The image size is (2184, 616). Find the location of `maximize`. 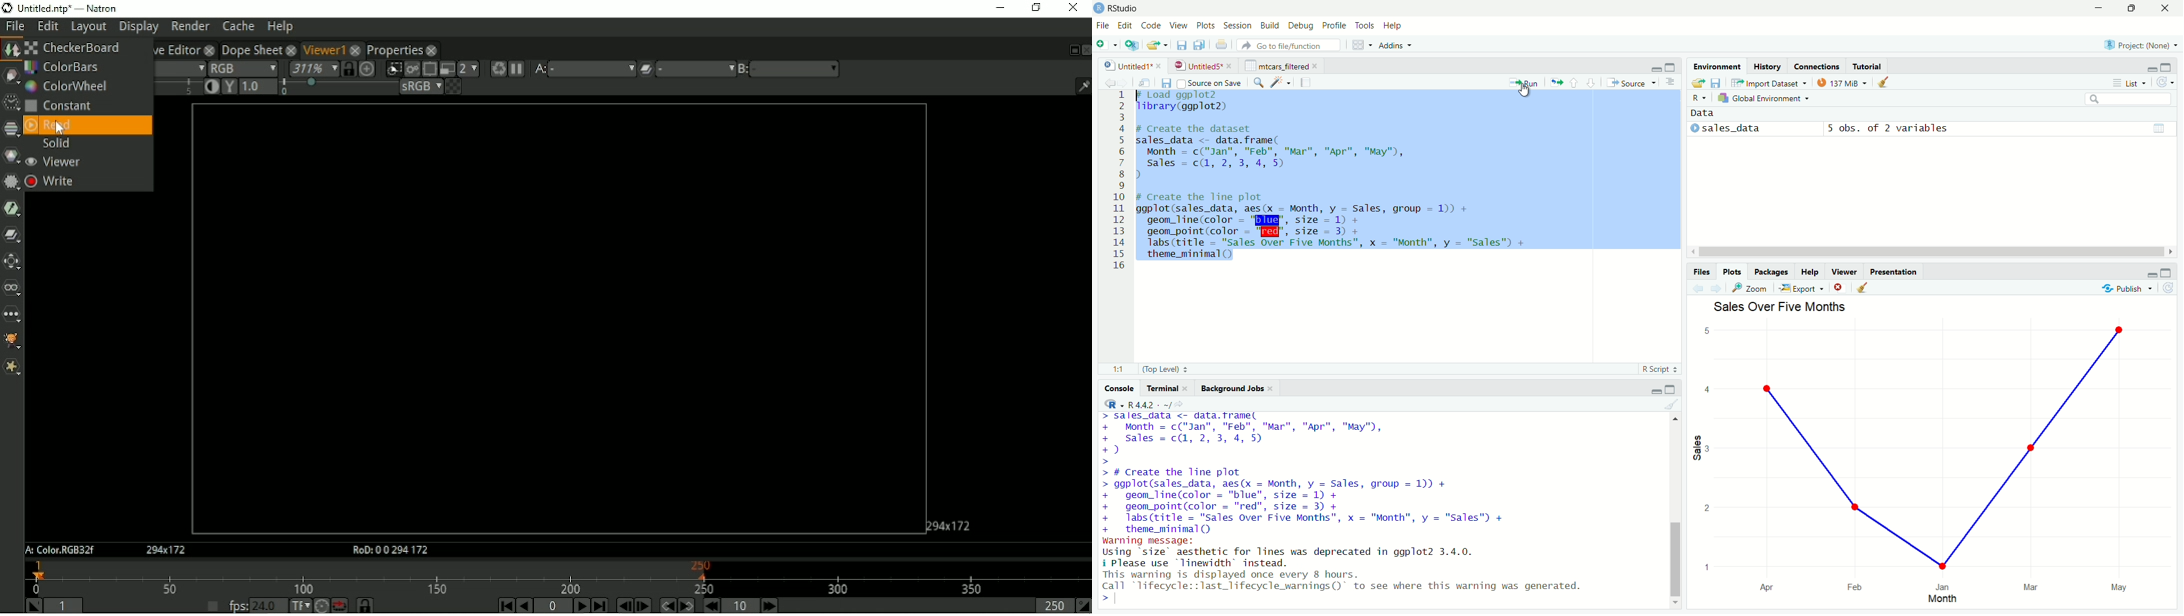

maximize is located at coordinates (2136, 9).